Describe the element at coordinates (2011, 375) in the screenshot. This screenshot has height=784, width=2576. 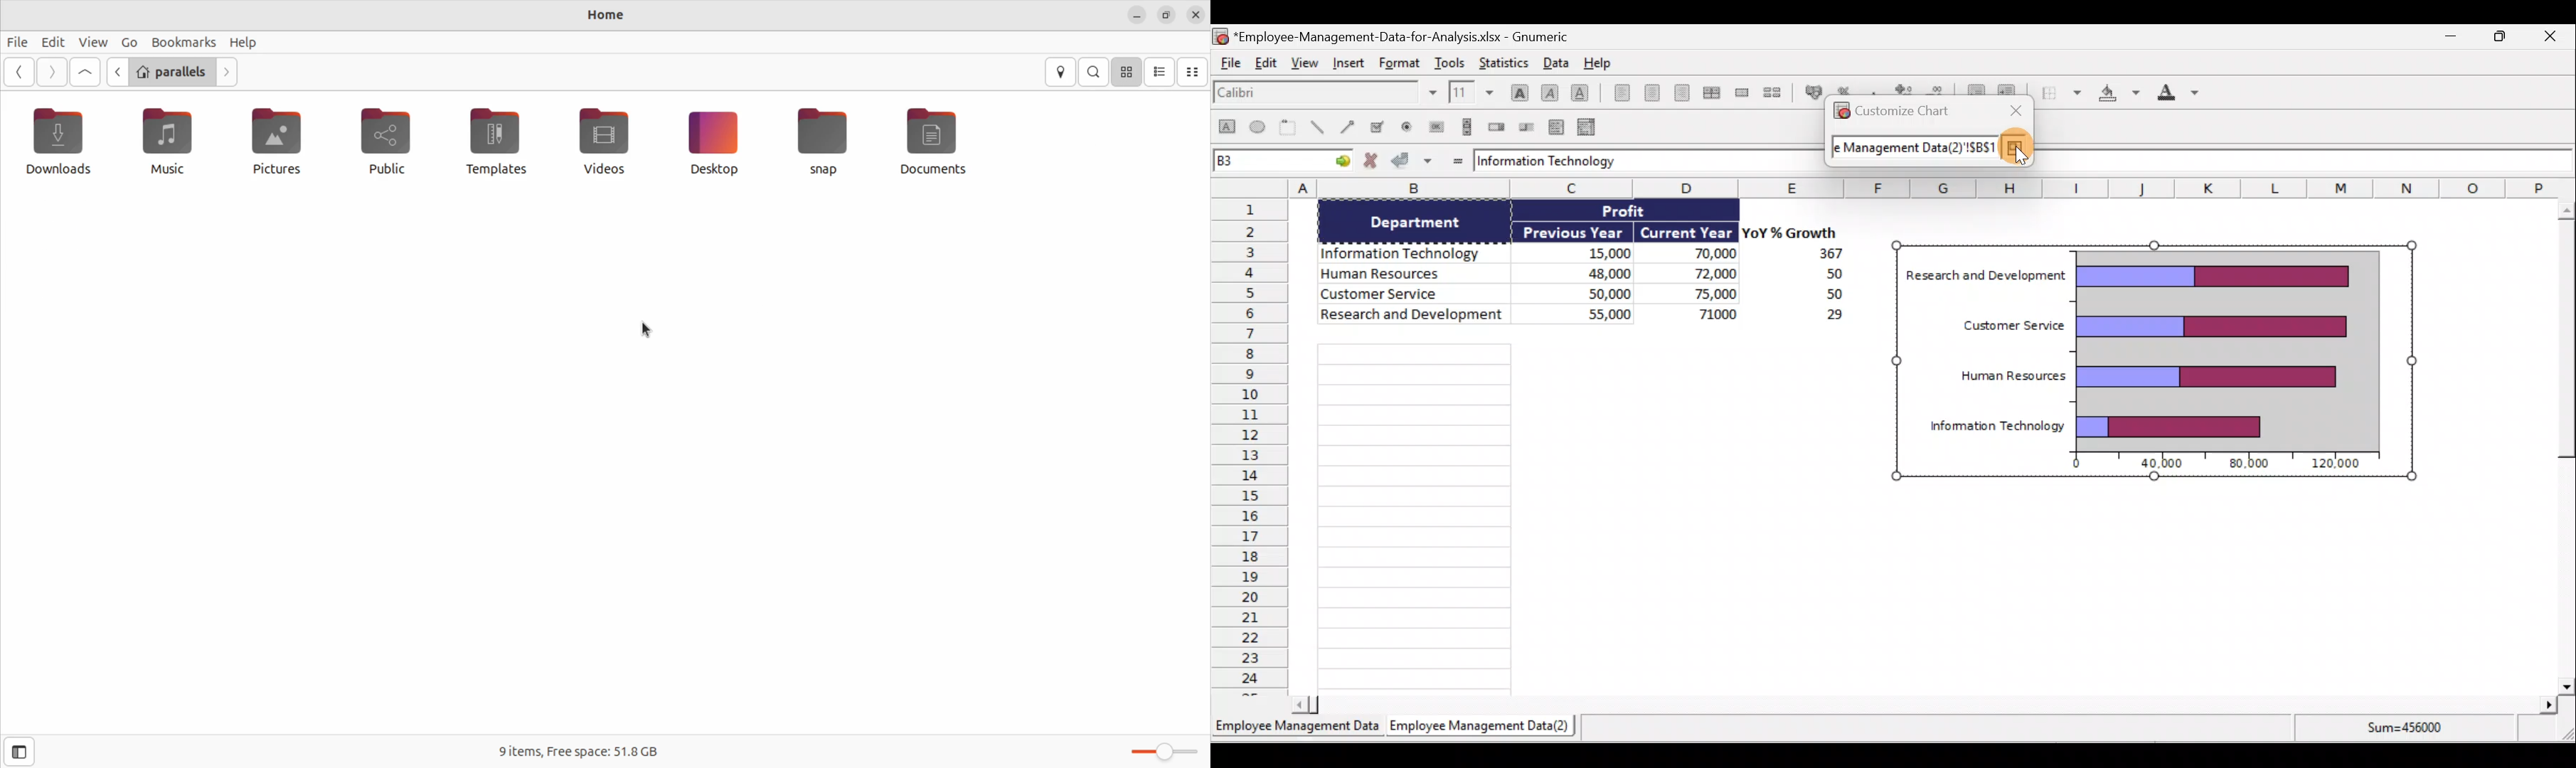
I see `Human Resources` at that location.